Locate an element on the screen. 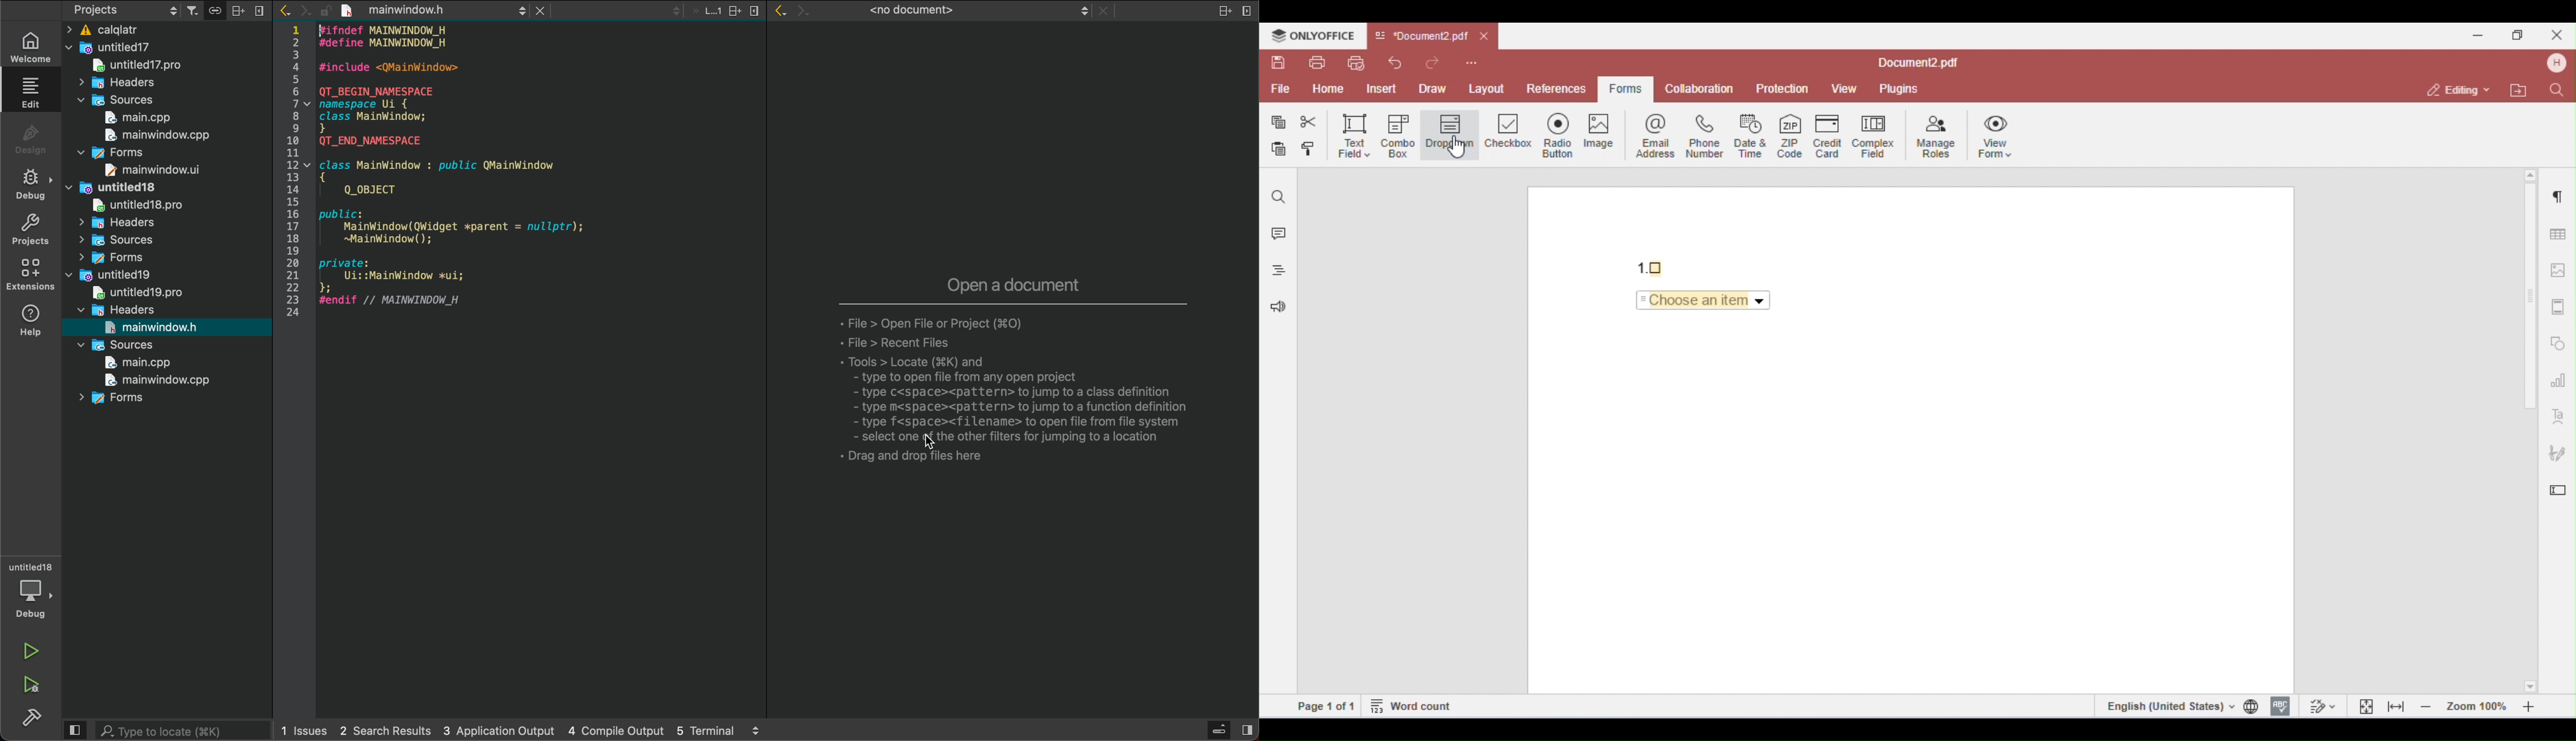  4 compile output is located at coordinates (613, 729).